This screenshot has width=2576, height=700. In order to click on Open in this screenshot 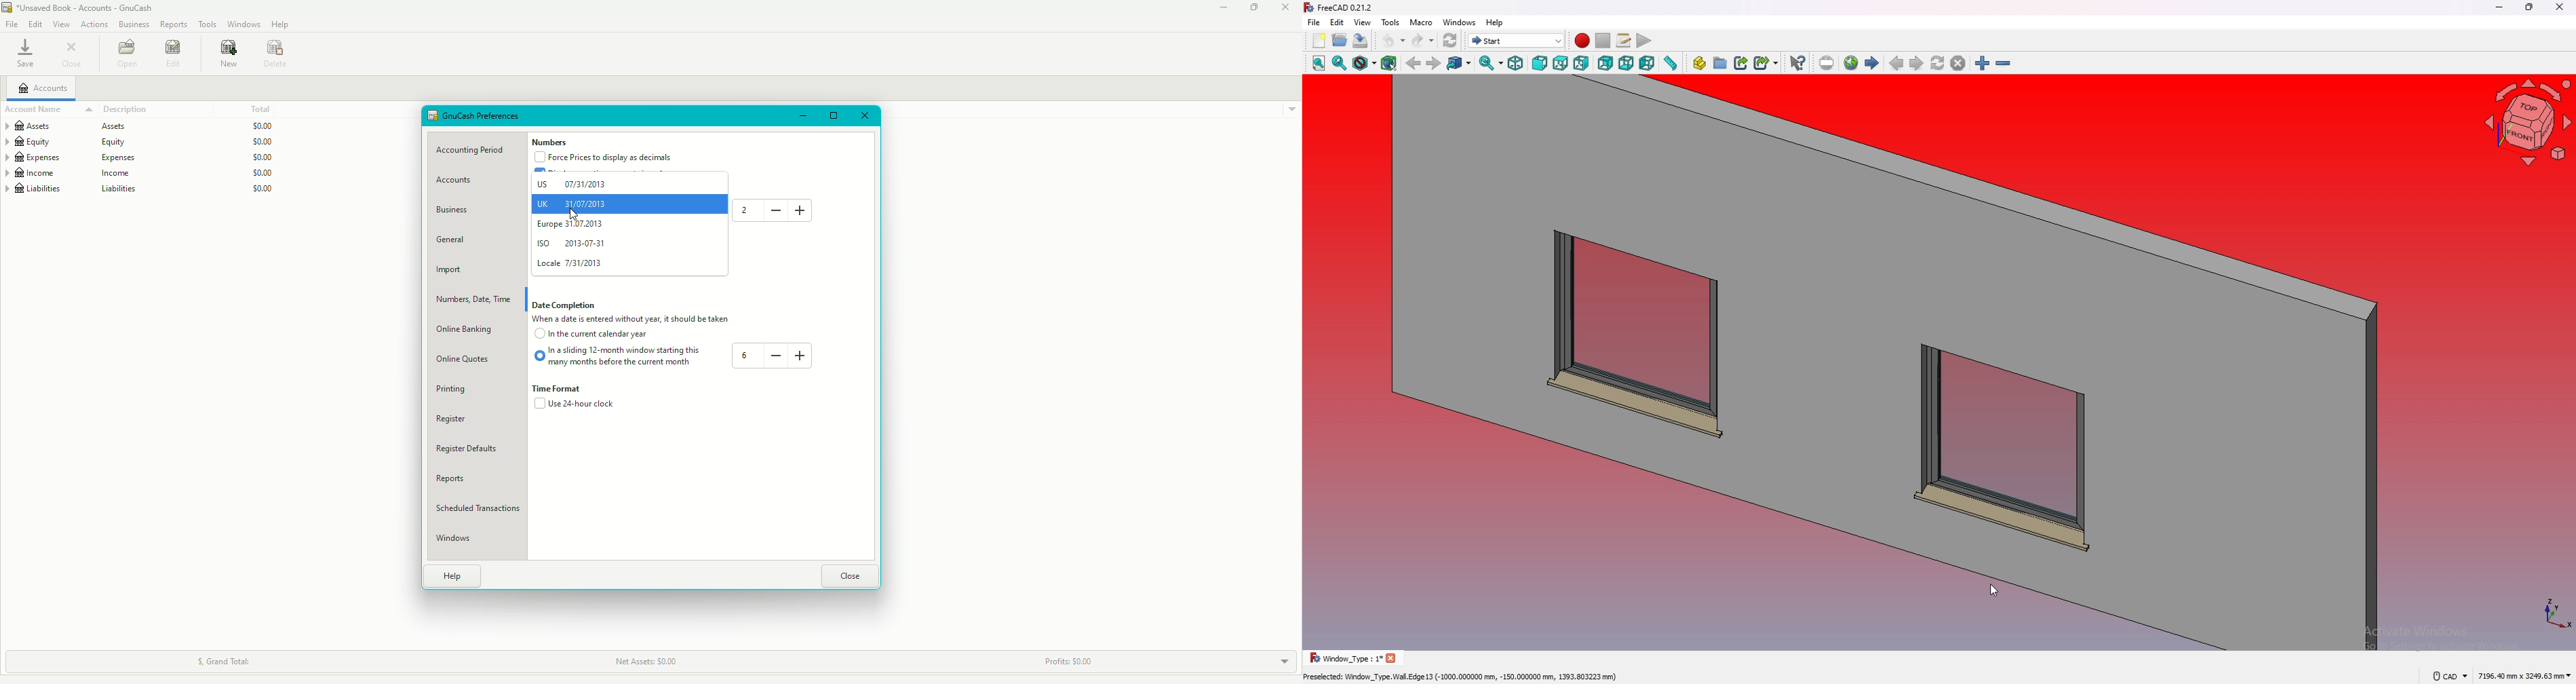, I will do `click(128, 54)`.